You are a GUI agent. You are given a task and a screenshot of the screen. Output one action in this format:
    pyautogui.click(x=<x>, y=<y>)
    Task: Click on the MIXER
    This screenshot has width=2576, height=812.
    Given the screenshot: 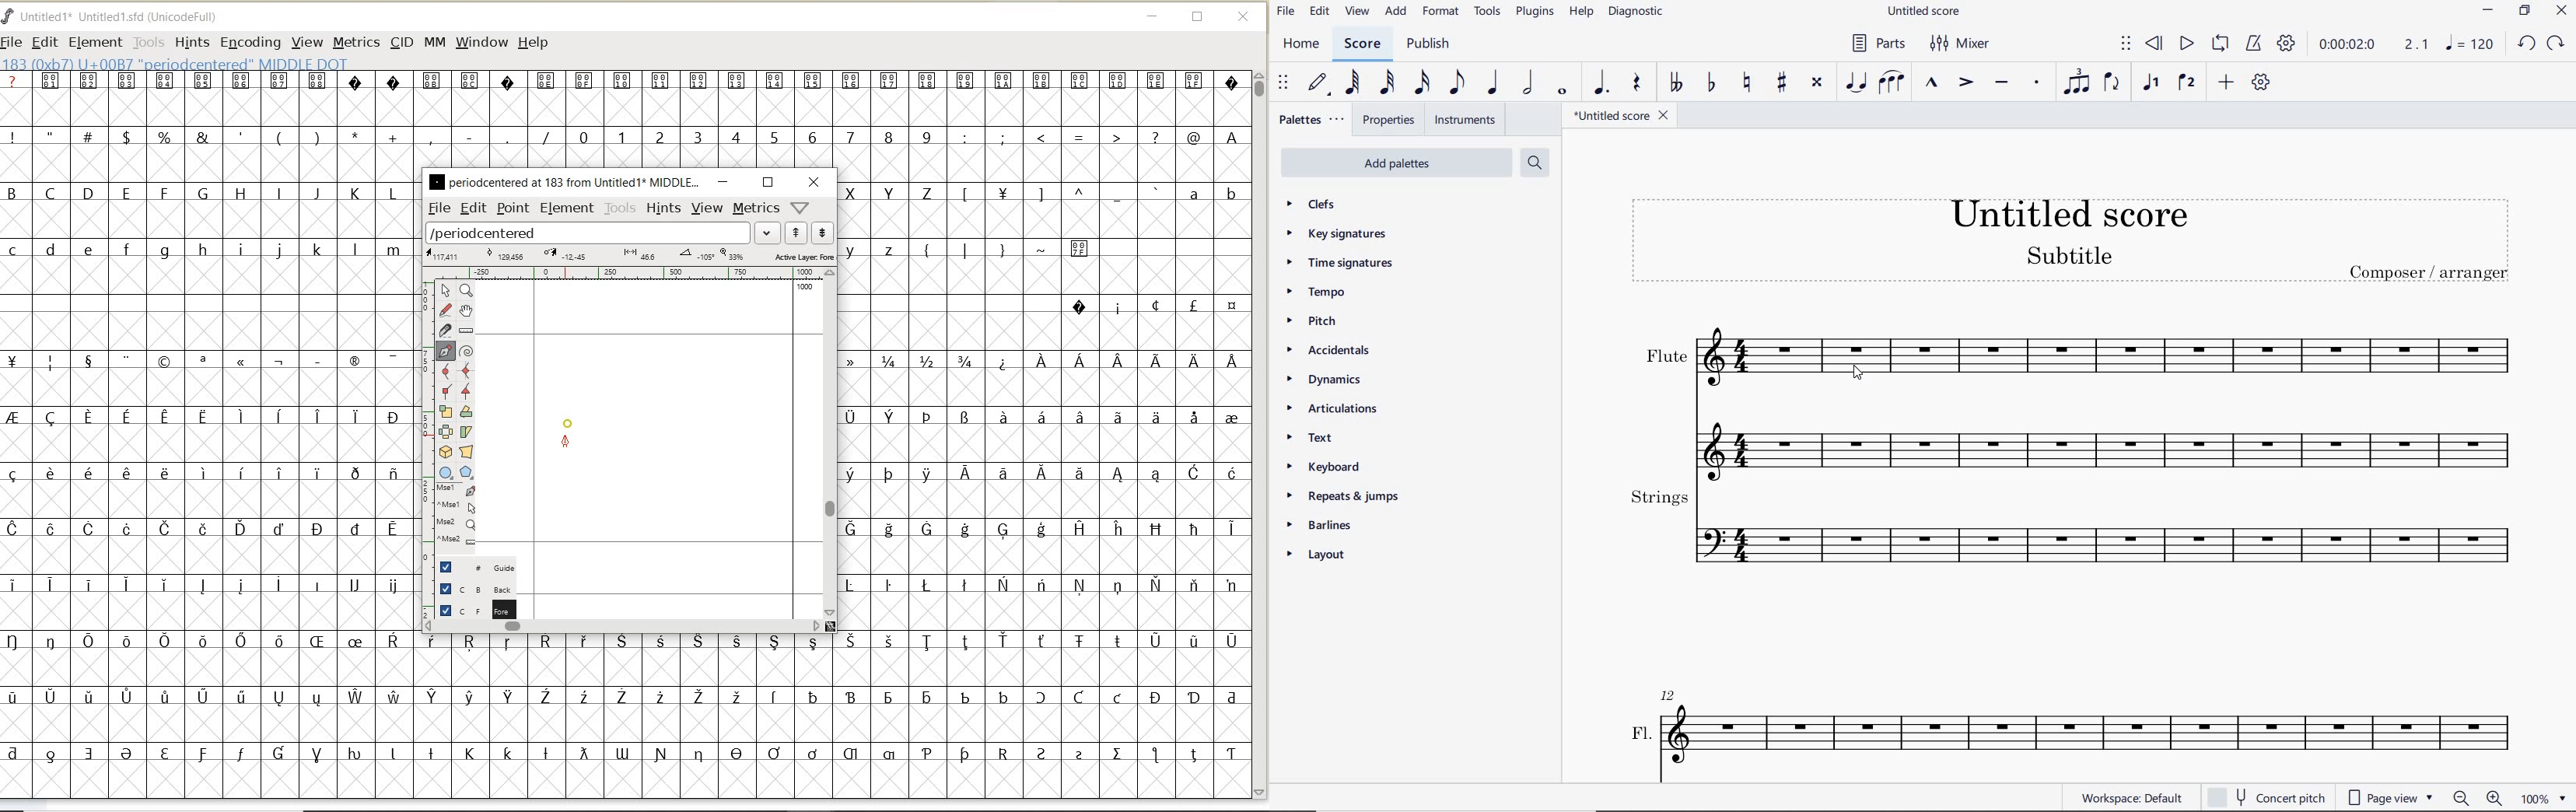 What is the action you would take?
    pyautogui.click(x=1962, y=44)
    